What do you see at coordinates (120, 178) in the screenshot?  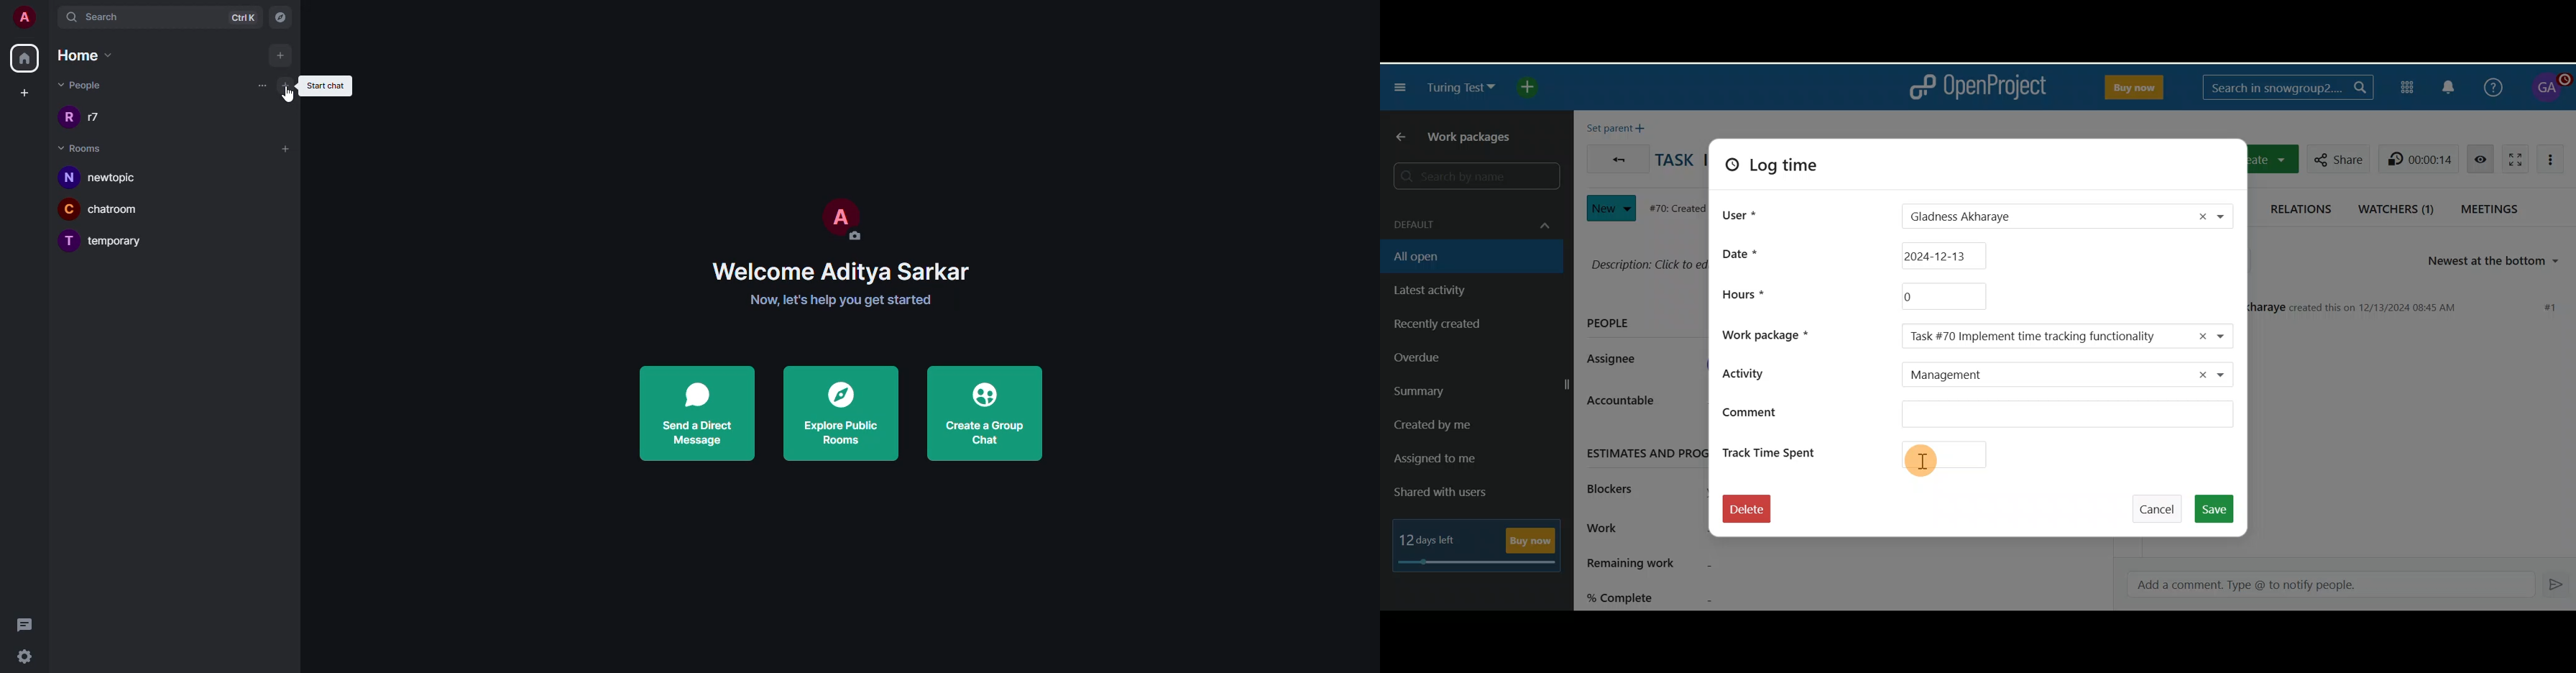 I see `newtopic` at bounding box center [120, 178].